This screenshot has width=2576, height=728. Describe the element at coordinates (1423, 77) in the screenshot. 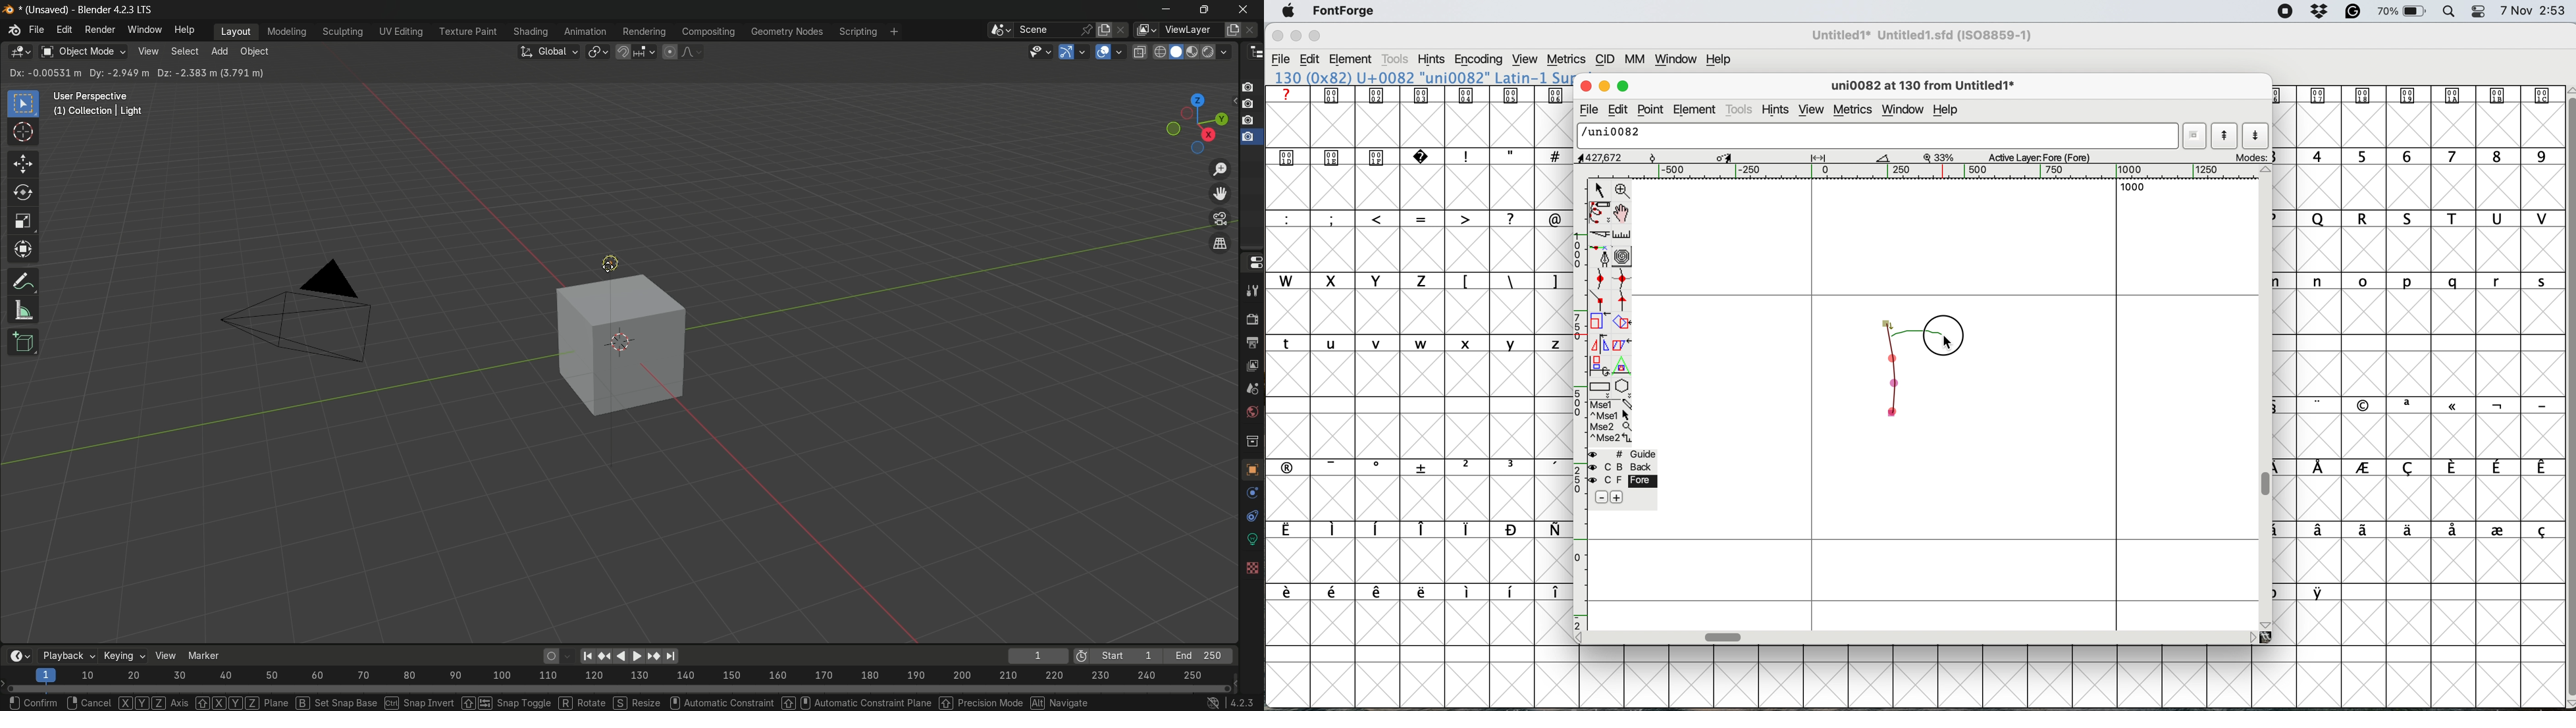

I see `130 (0x82) U+0082 "uni0082" Latin-1 Su` at that location.